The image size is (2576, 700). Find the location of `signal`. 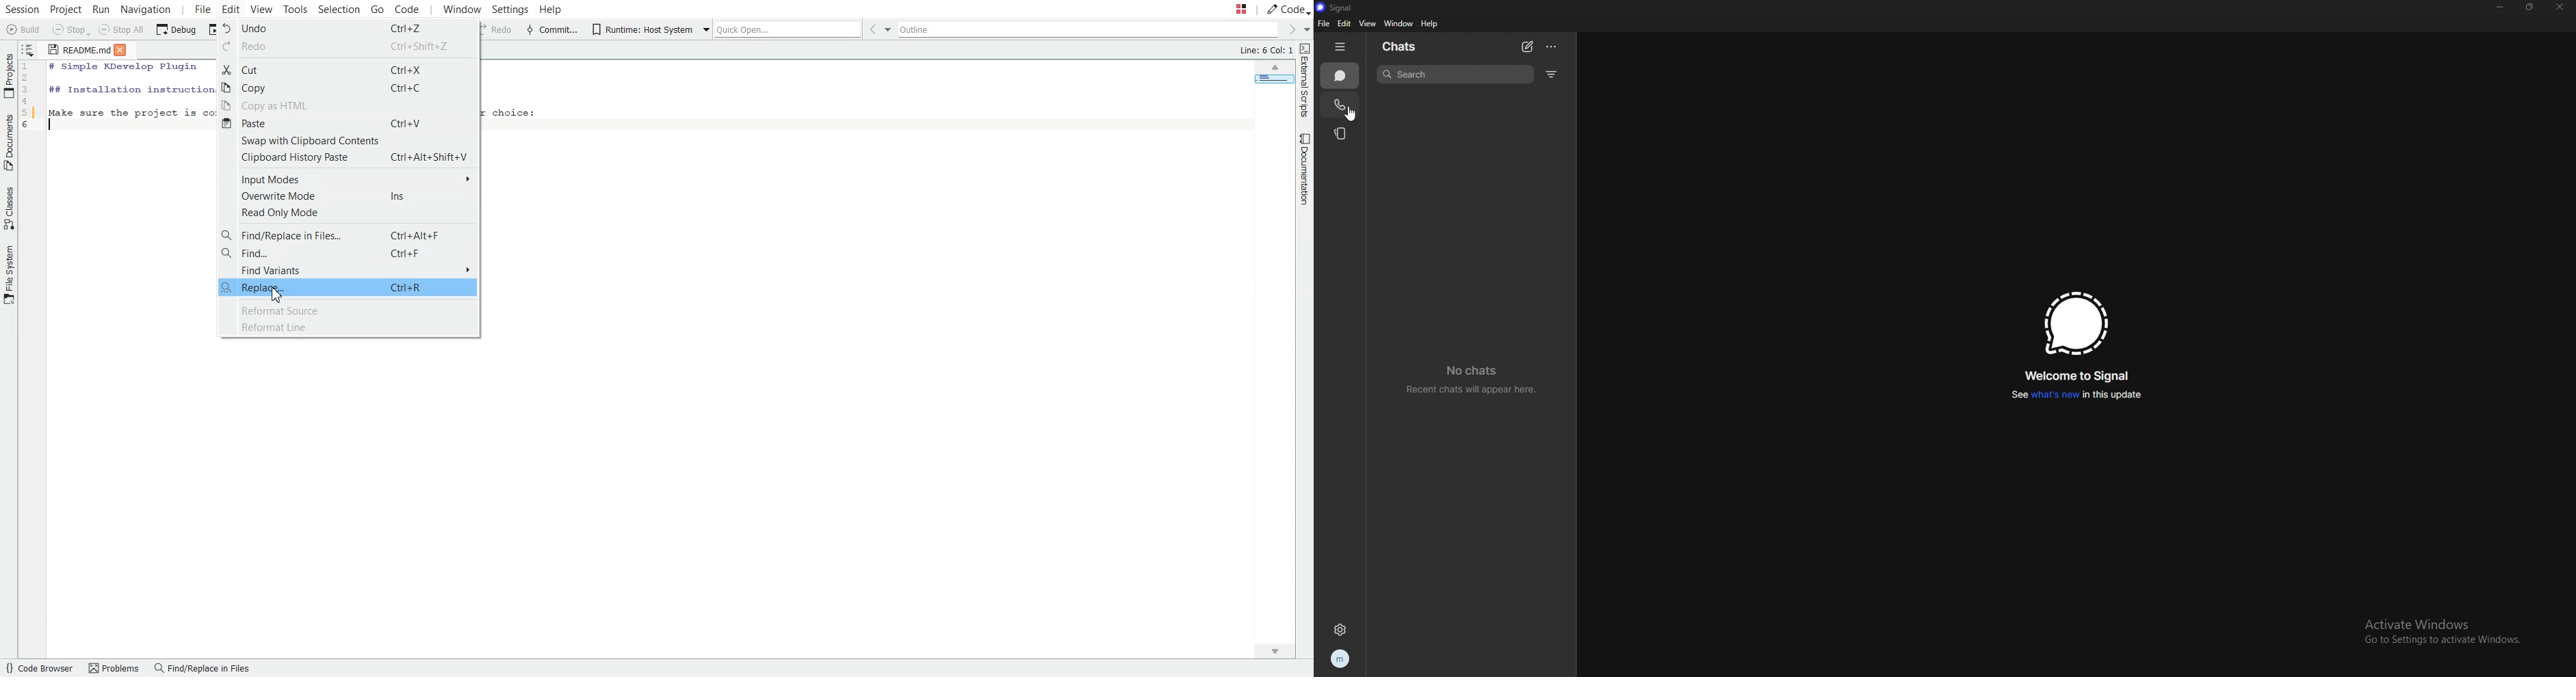

signal is located at coordinates (1347, 8).